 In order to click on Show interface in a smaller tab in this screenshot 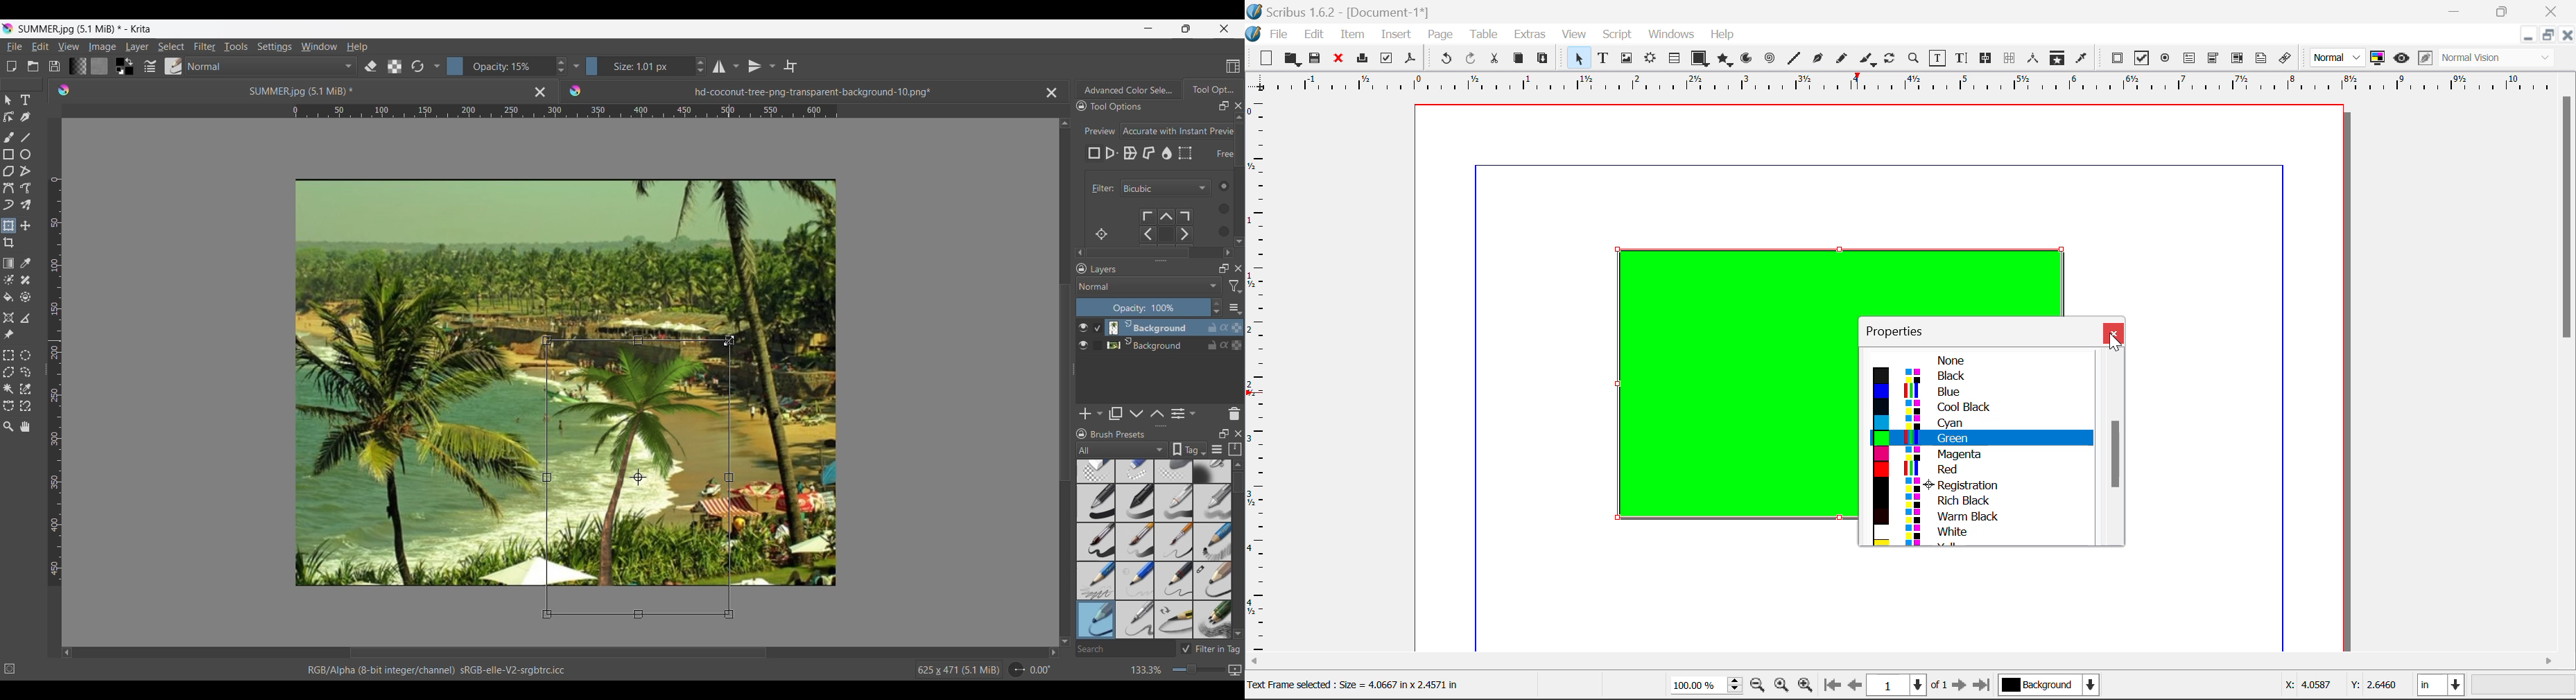, I will do `click(1186, 29)`.